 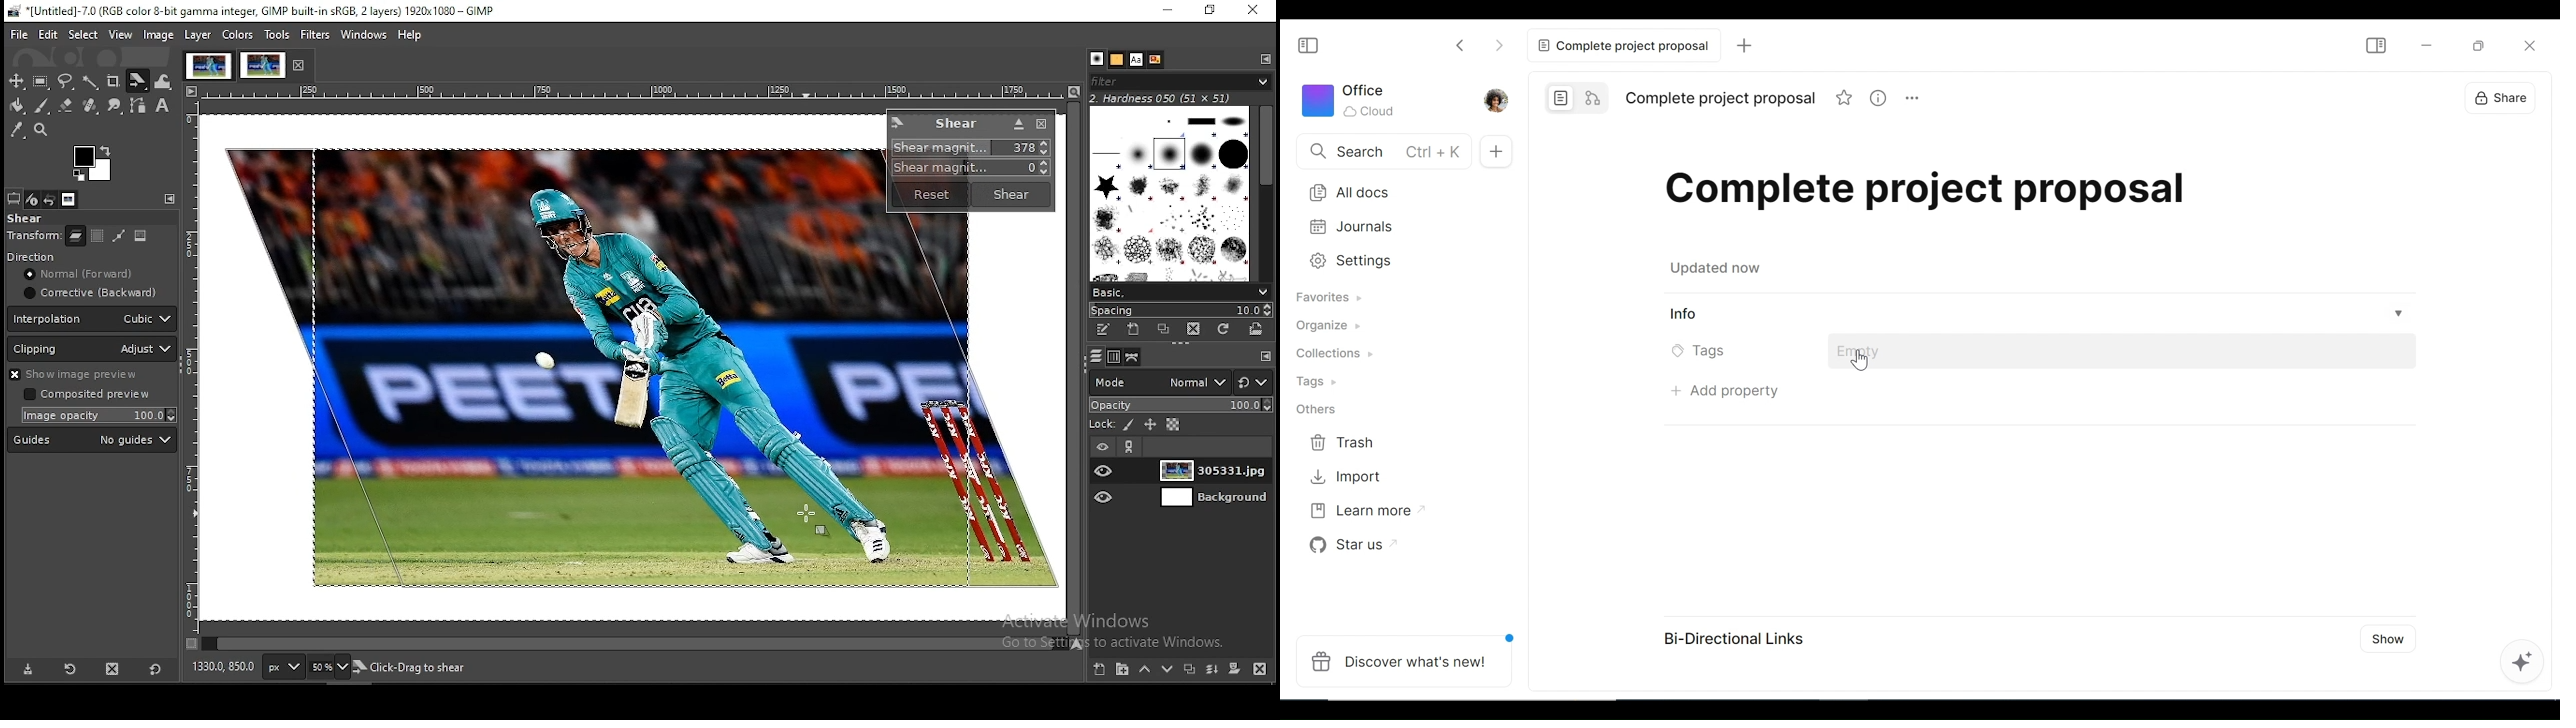 I want to click on units, so click(x=284, y=667).